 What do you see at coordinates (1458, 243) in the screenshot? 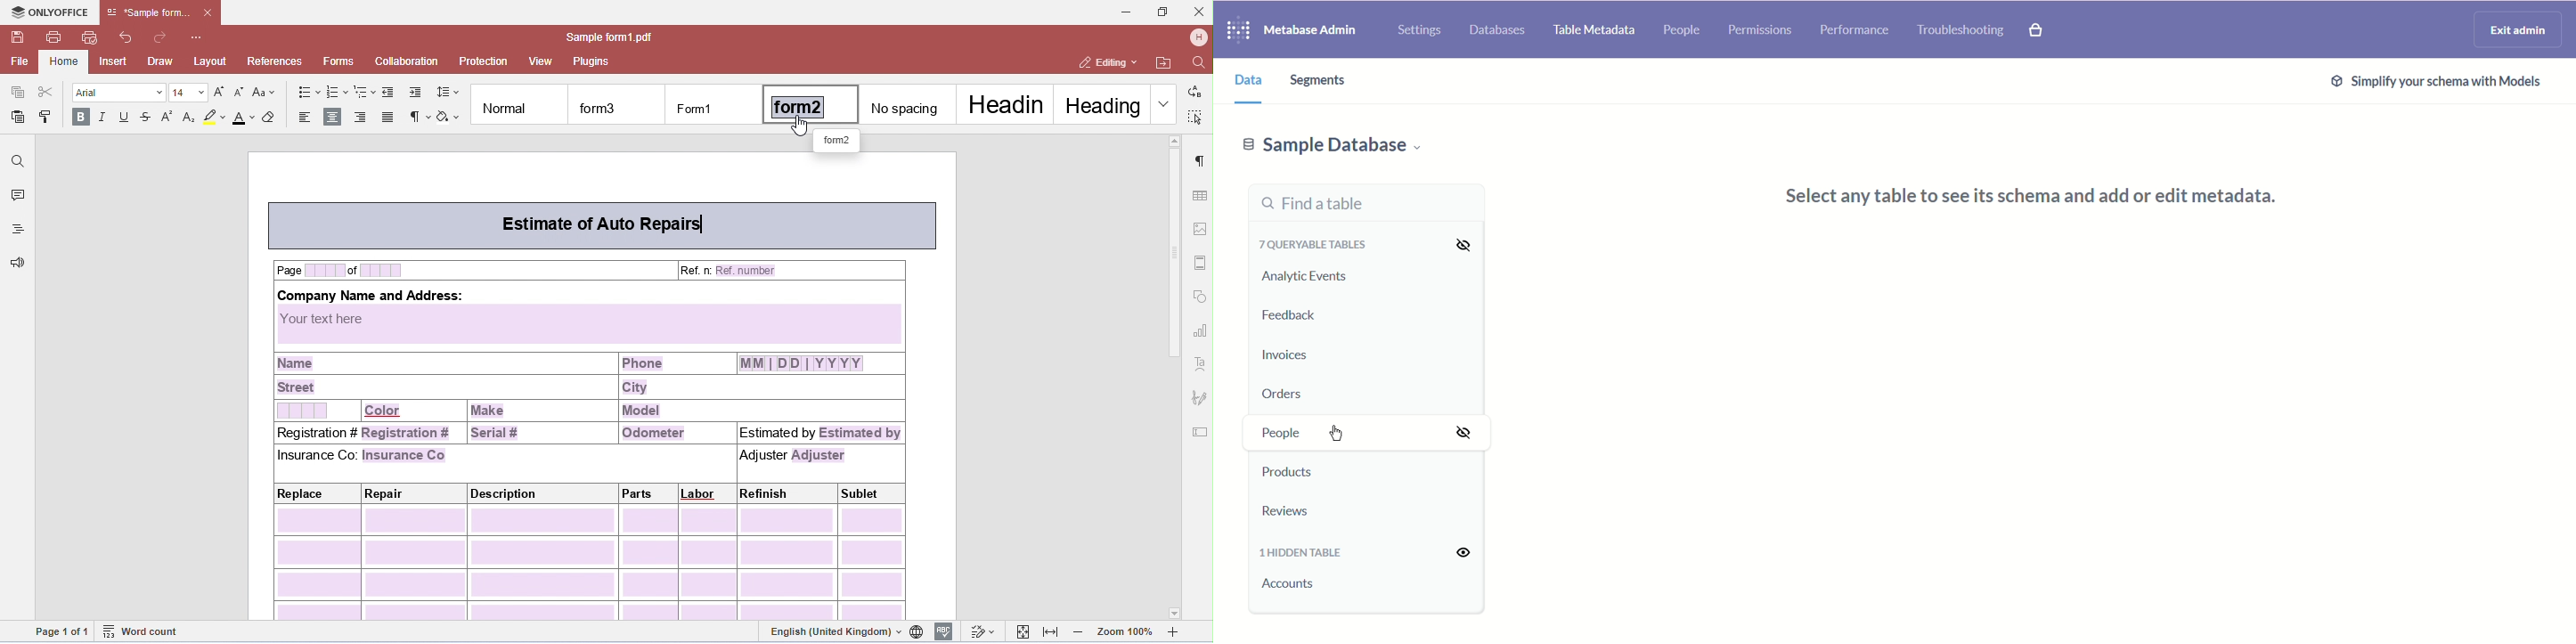
I see `Hide` at bounding box center [1458, 243].